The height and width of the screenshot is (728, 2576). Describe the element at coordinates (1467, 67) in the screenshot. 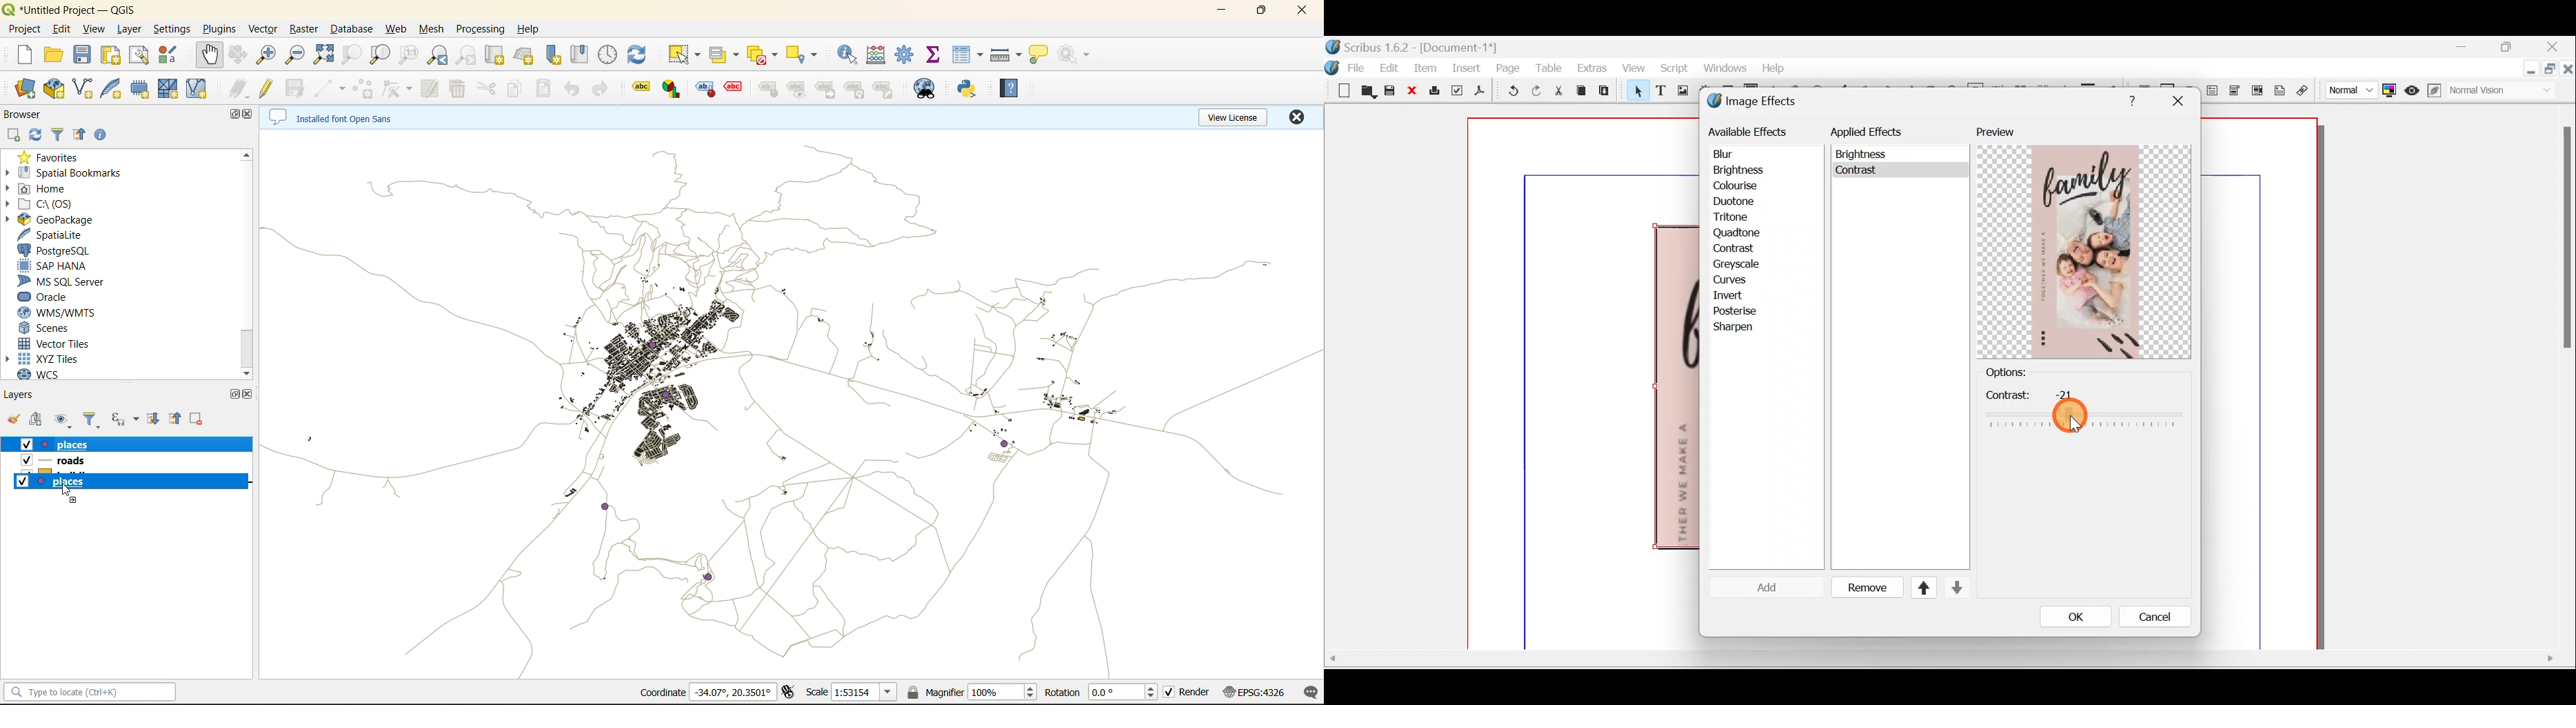

I see `Insert` at that location.